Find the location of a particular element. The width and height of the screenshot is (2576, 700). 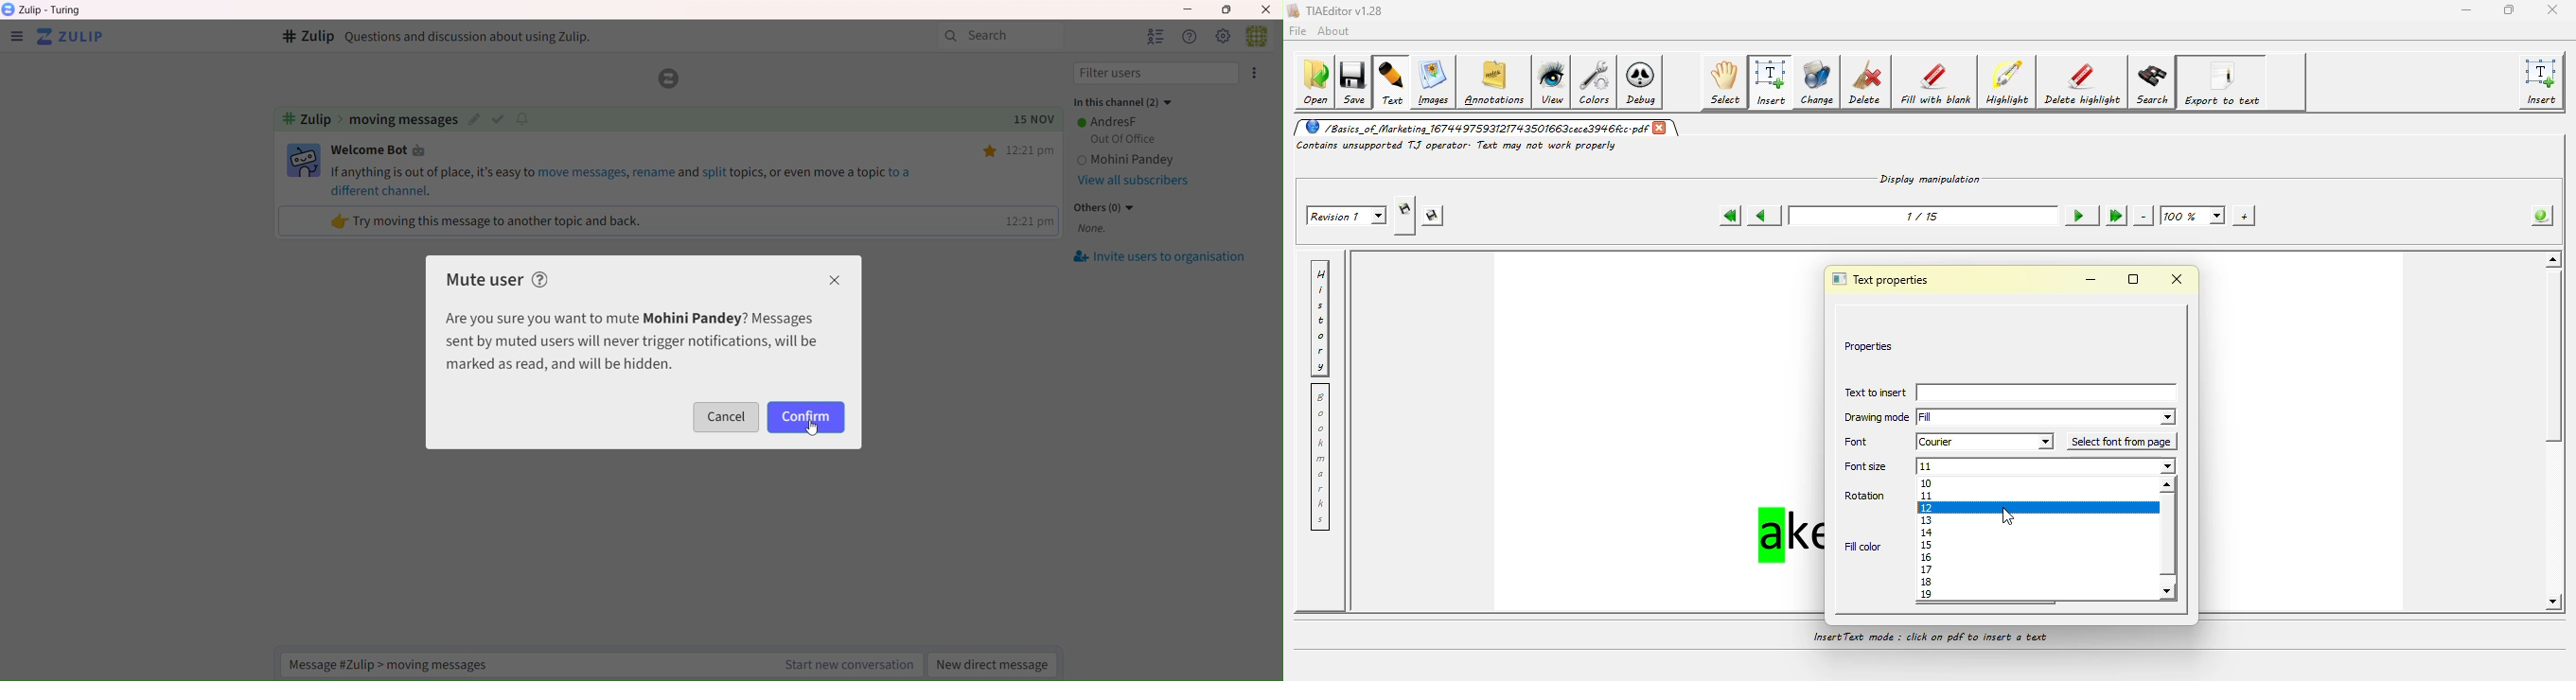

bookmarks is located at coordinates (1322, 460).